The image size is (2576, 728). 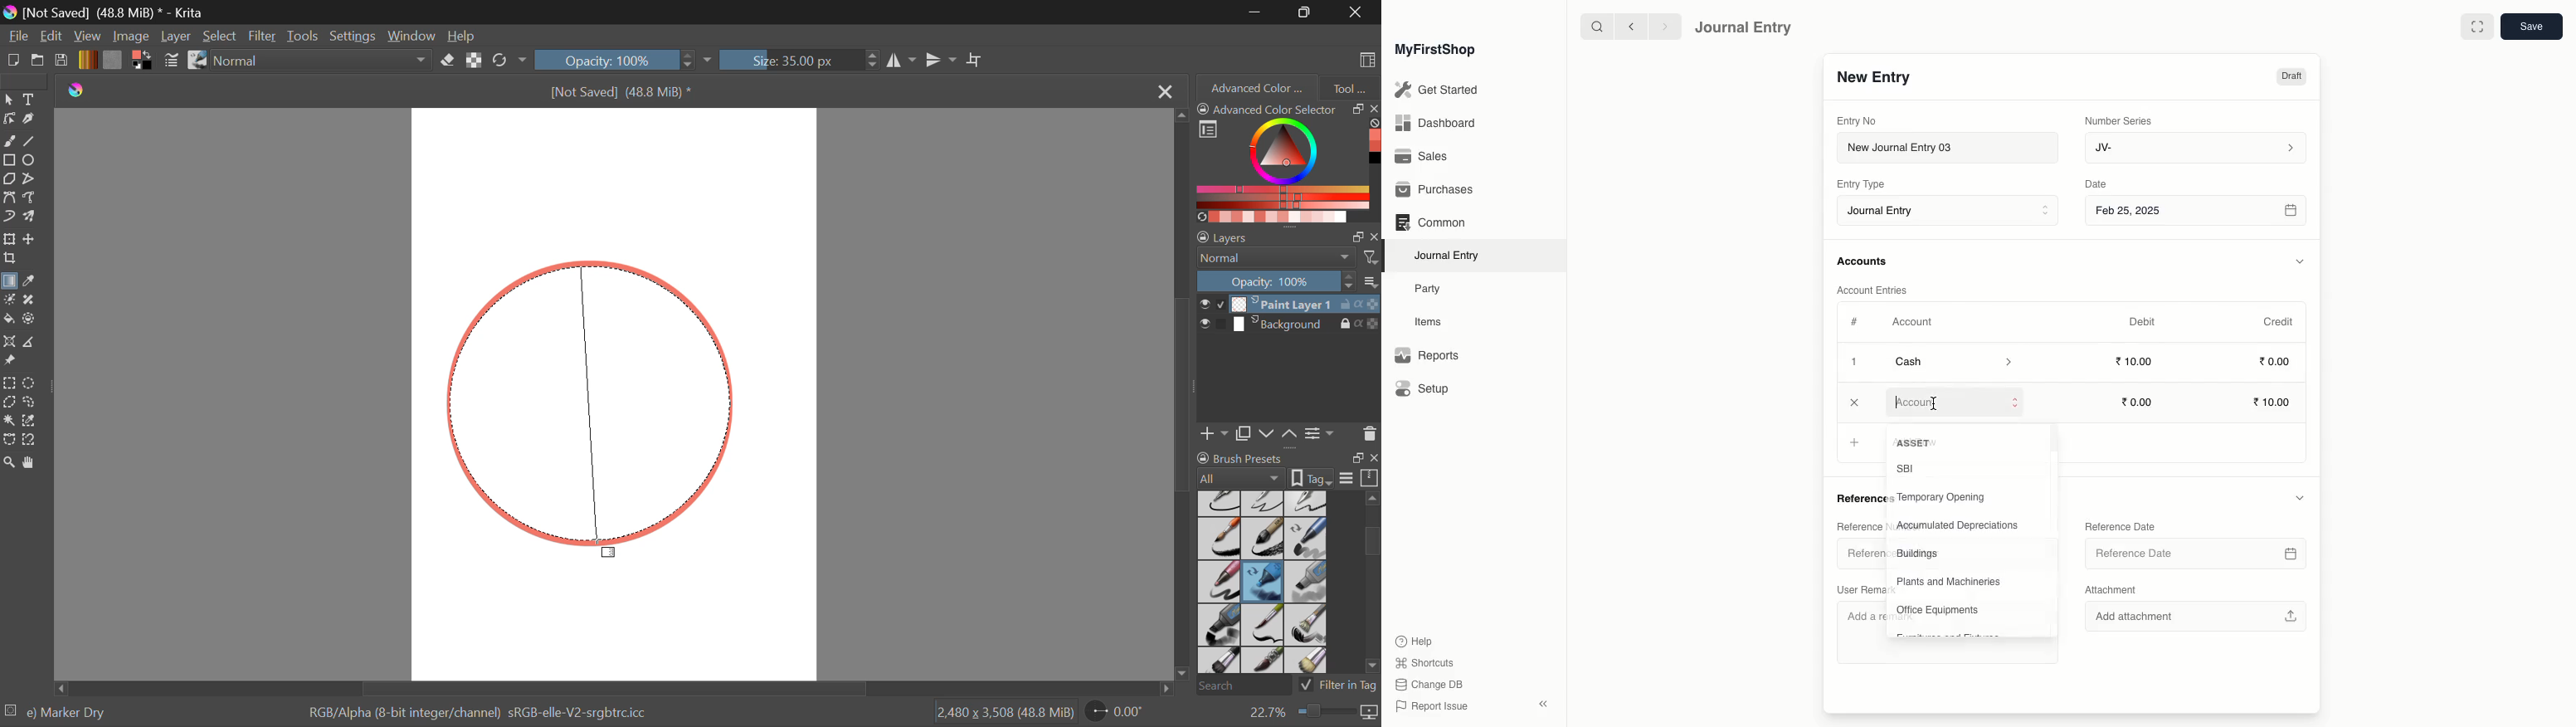 I want to click on Select, so click(x=221, y=37).